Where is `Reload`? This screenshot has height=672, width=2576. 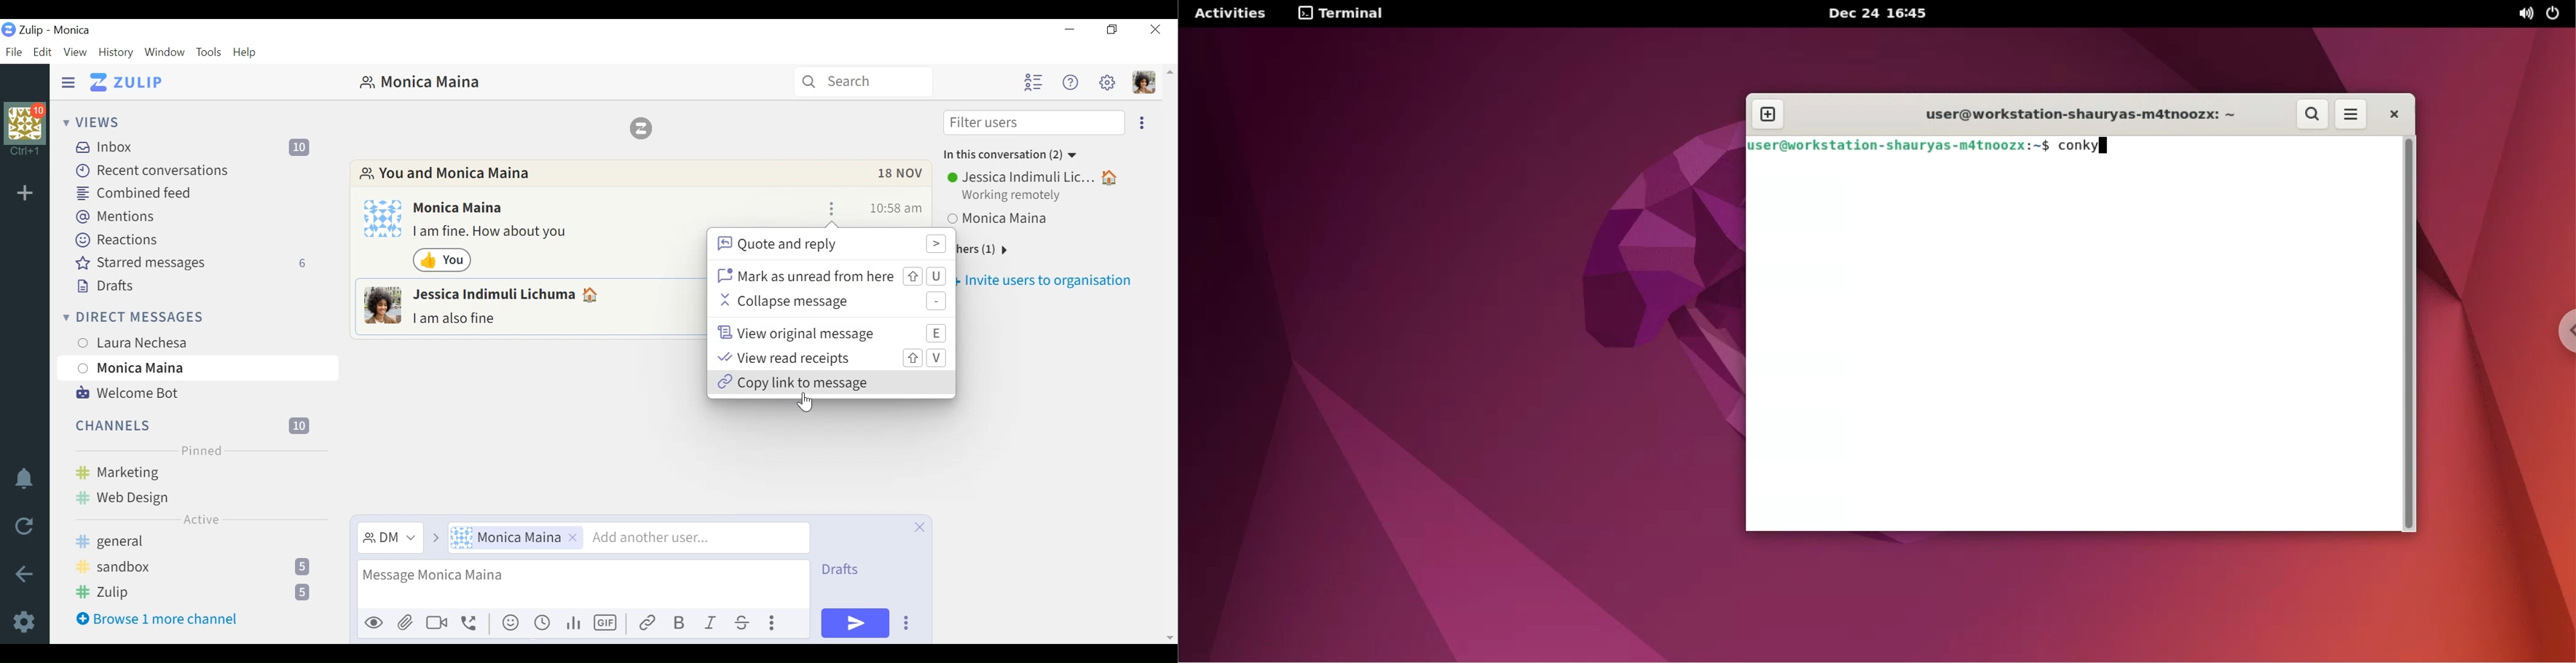 Reload is located at coordinates (25, 527).